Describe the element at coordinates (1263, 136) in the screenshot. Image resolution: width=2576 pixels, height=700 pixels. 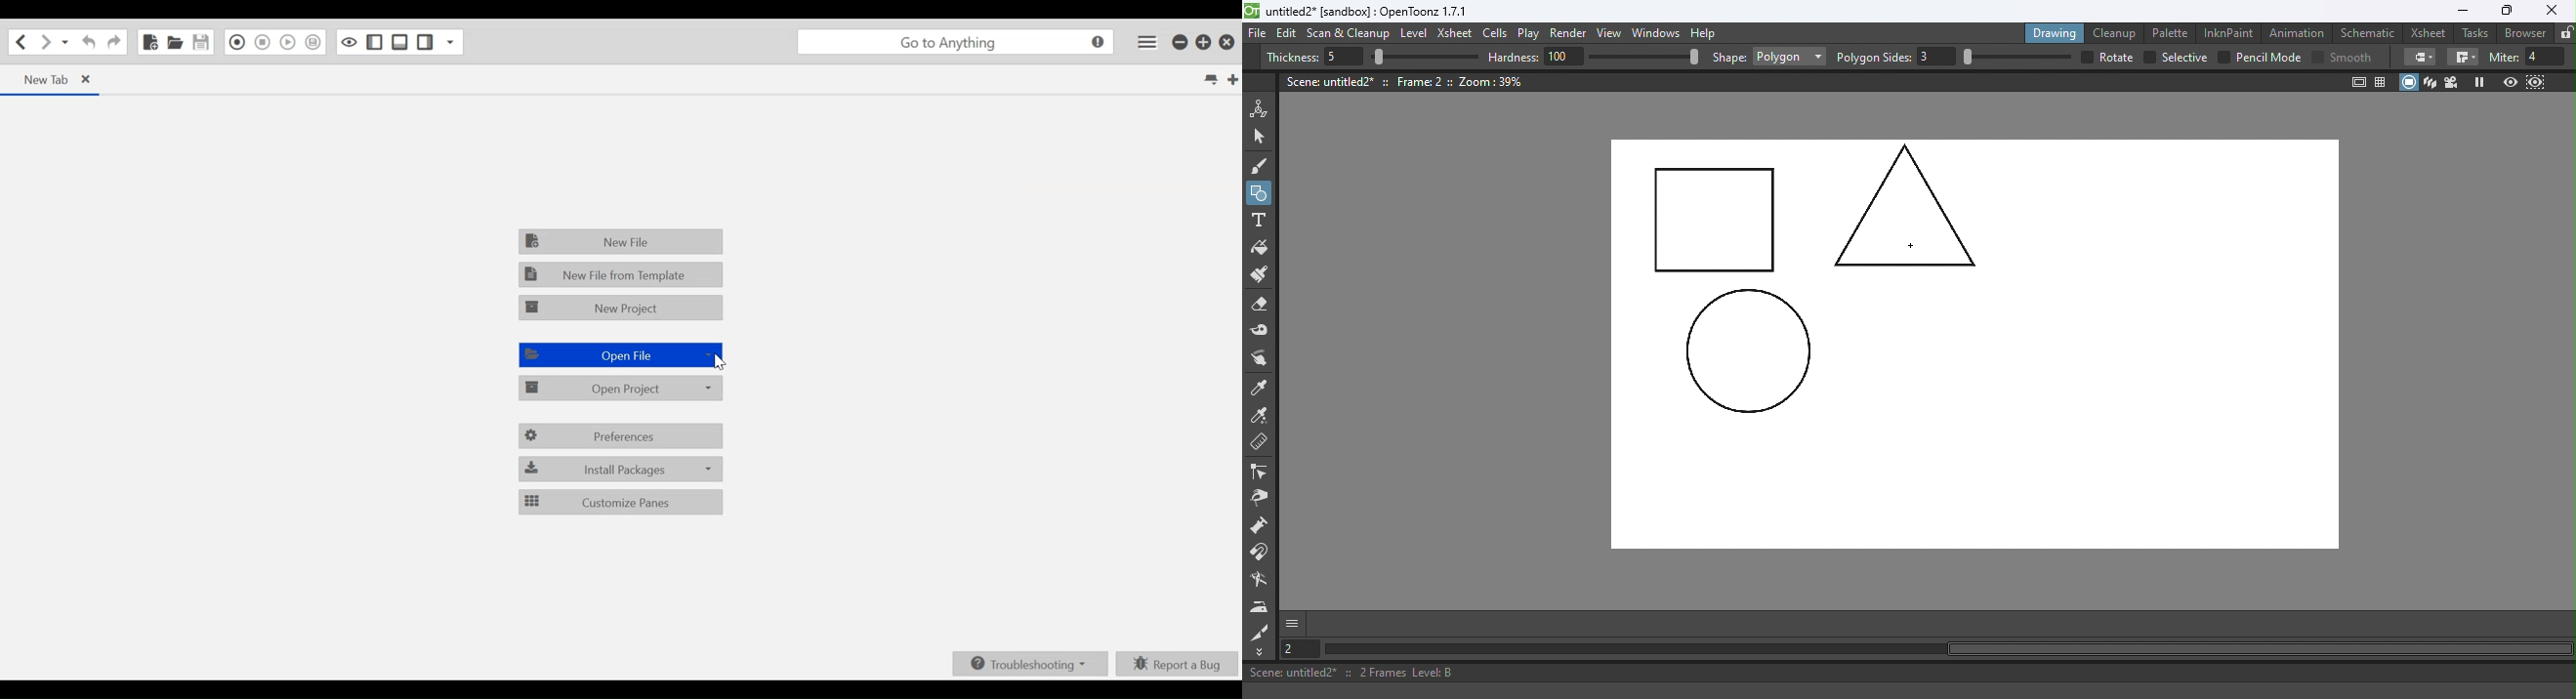
I see `Selection tool` at that location.